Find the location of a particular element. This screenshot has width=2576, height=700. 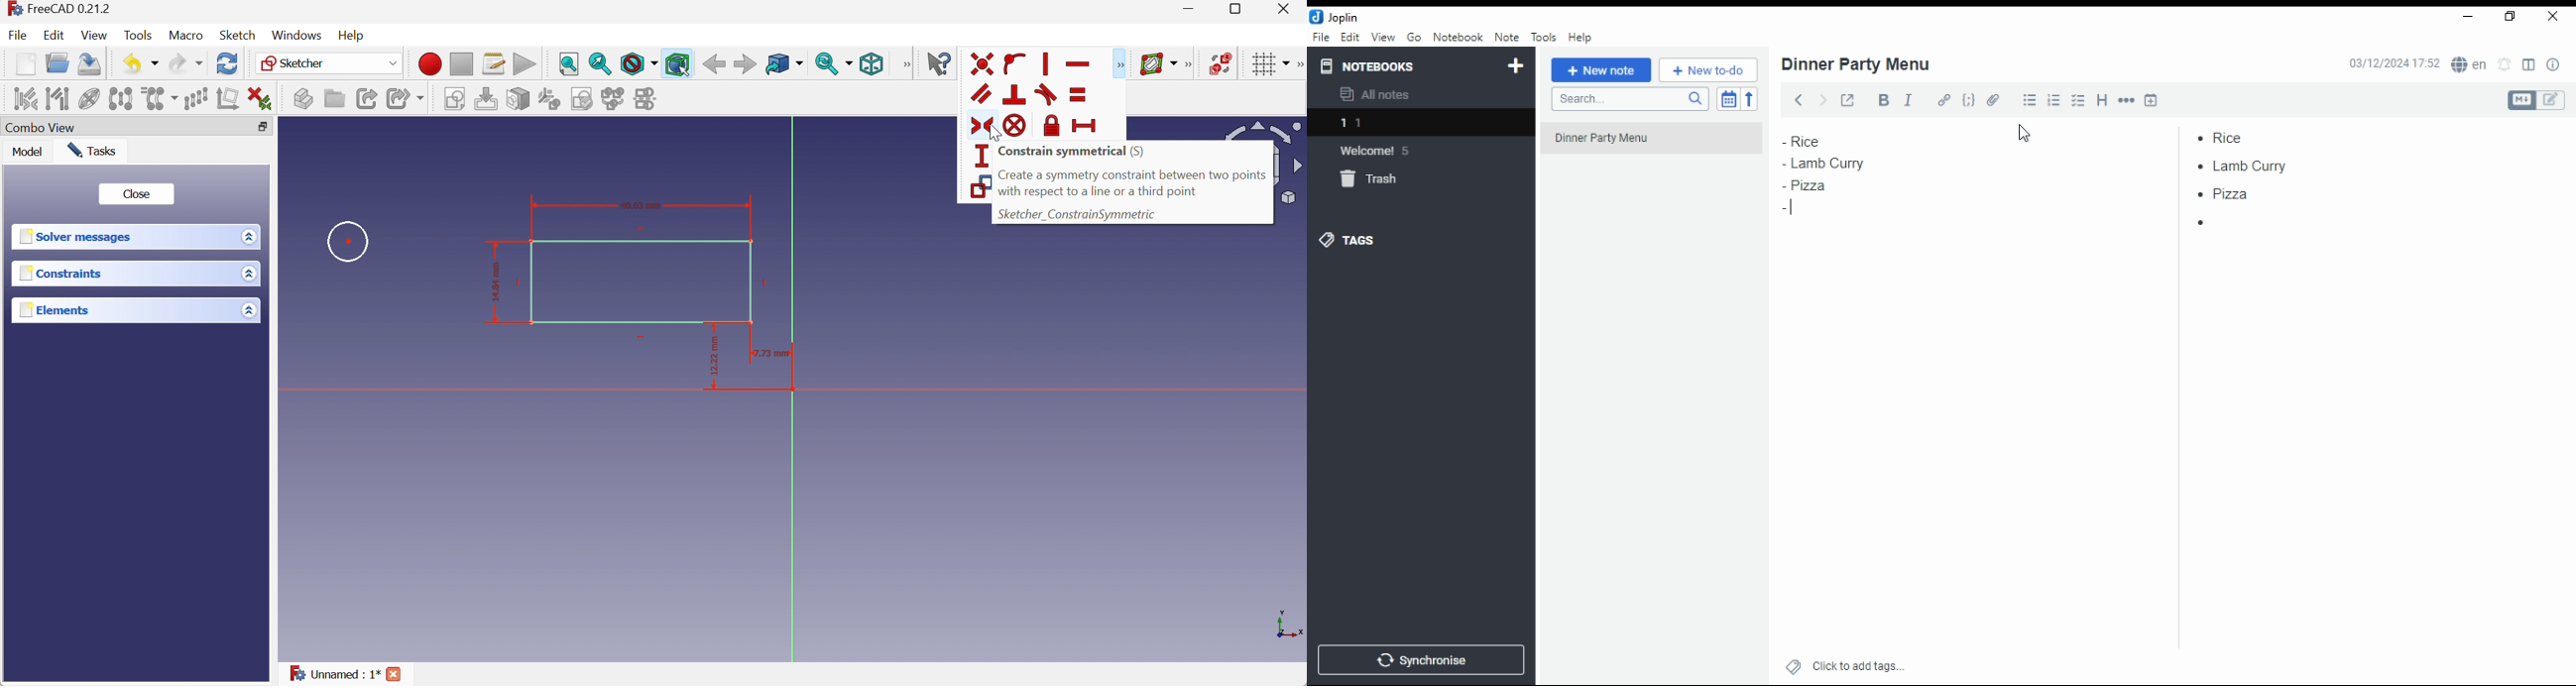

Constrain point onto object is located at coordinates (1016, 65).